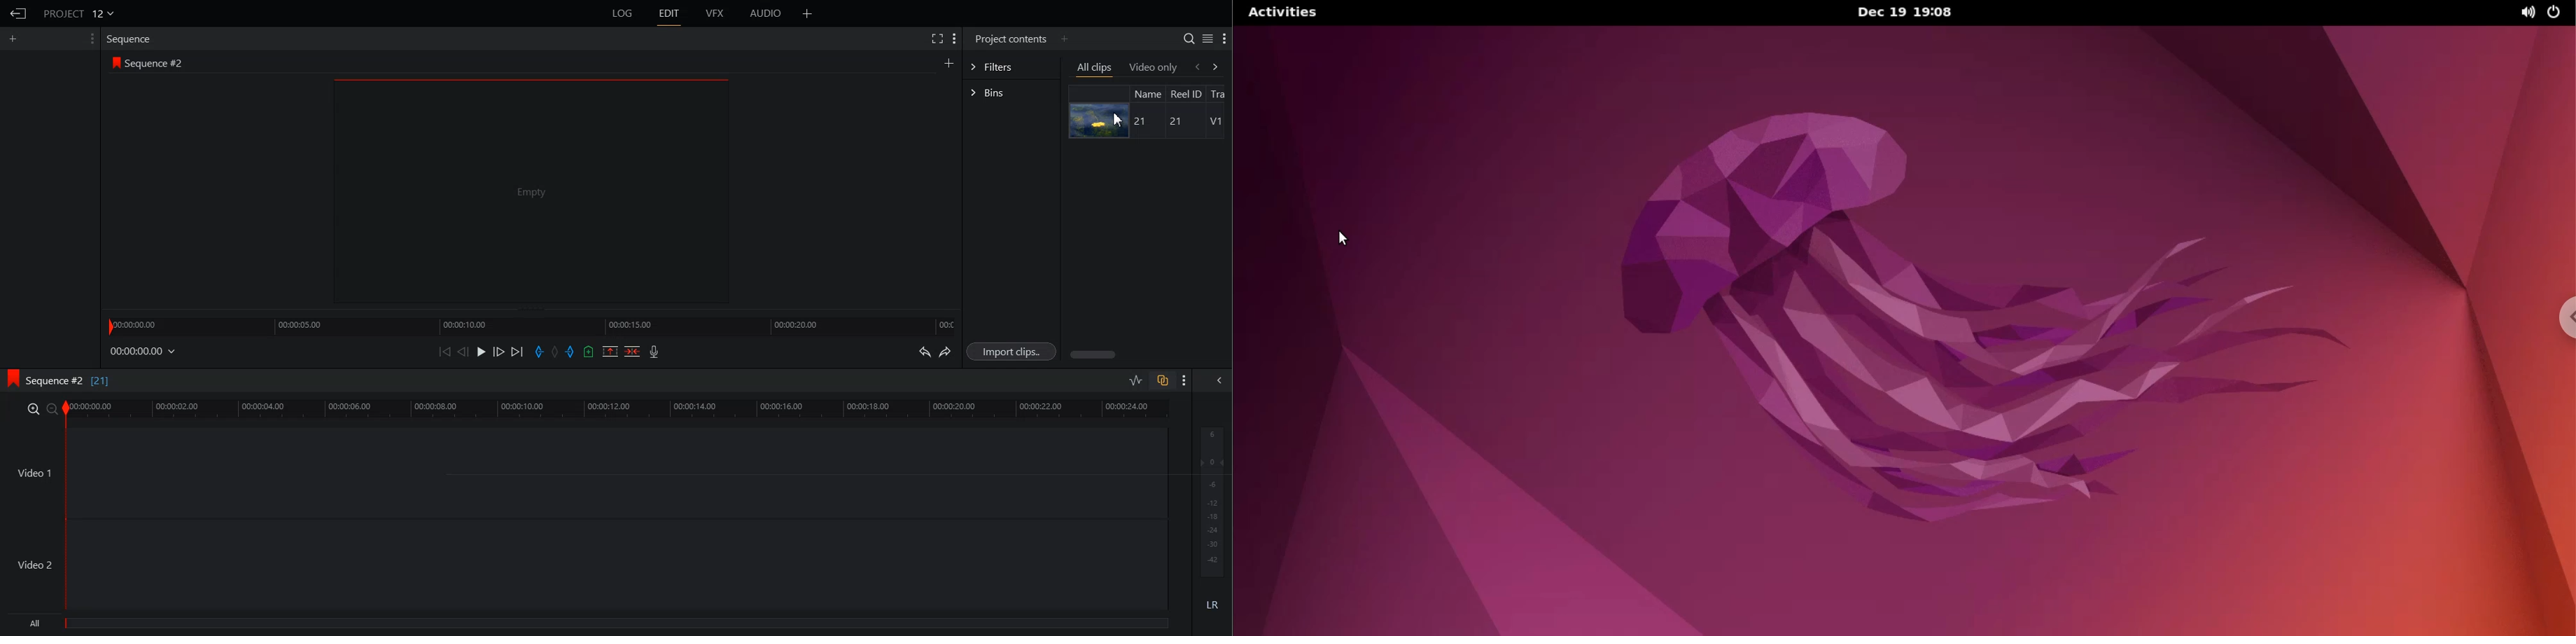 Image resolution: width=2576 pixels, height=644 pixels. Describe the element at coordinates (144, 352) in the screenshot. I see `00:00:00.00` at that location.